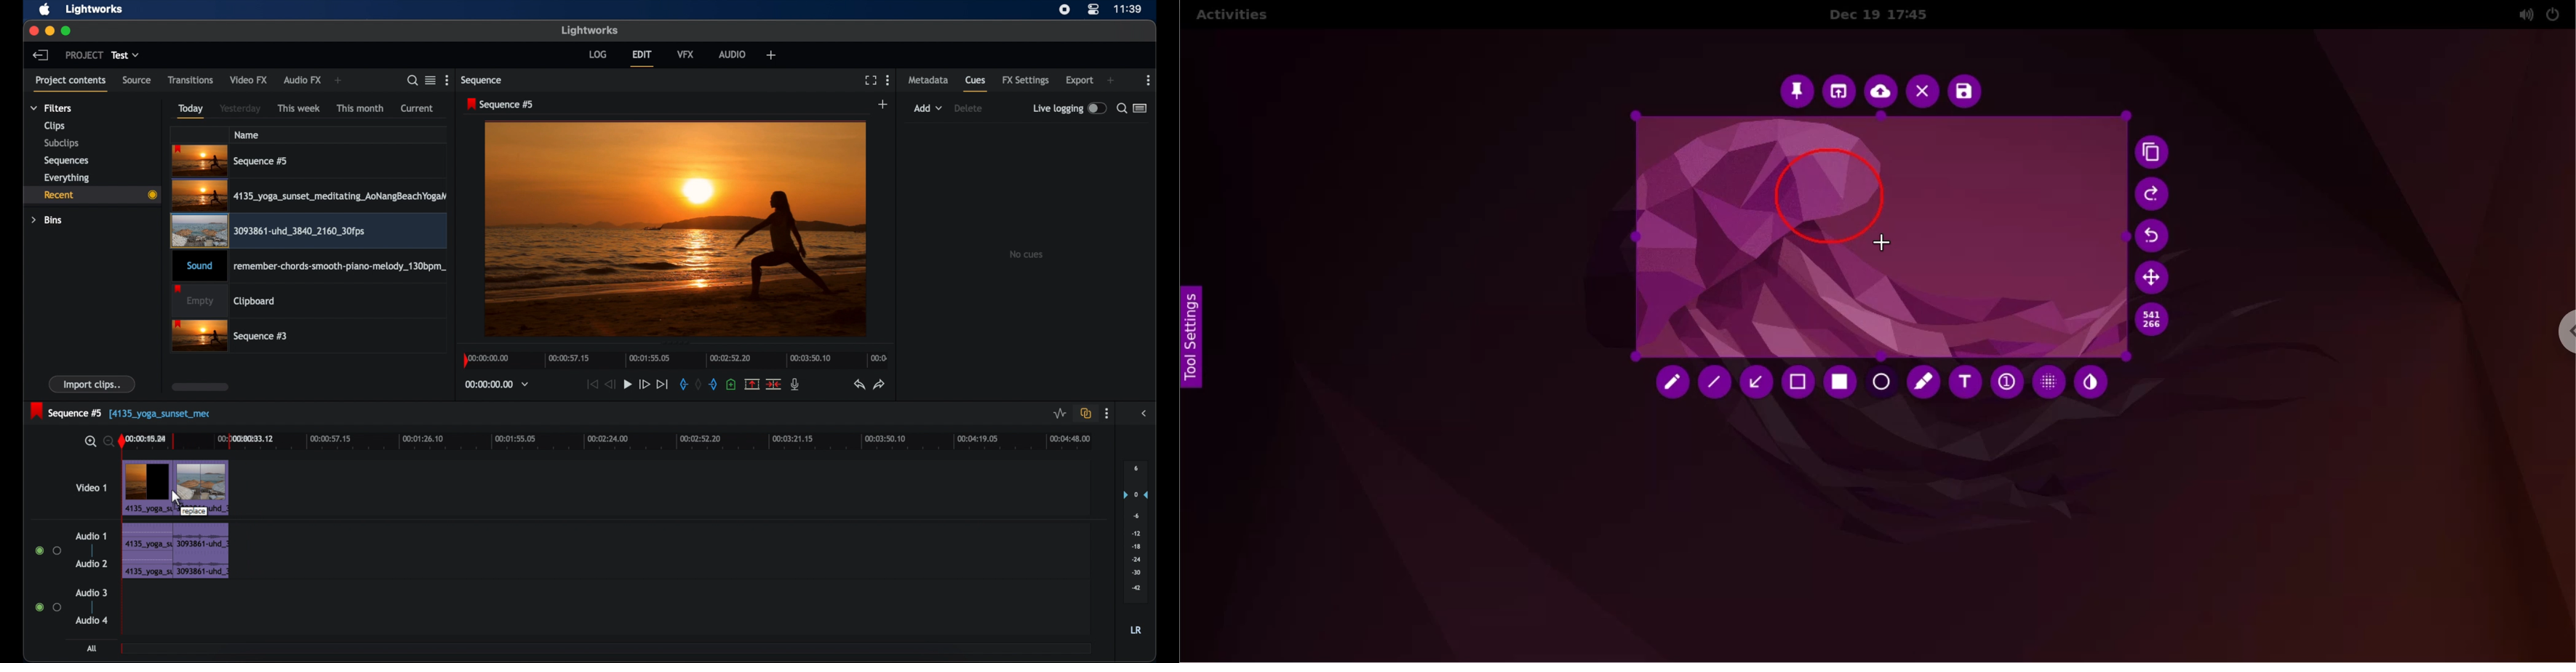  What do you see at coordinates (48, 221) in the screenshot?
I see `bins` at bounding box center [48, 221].